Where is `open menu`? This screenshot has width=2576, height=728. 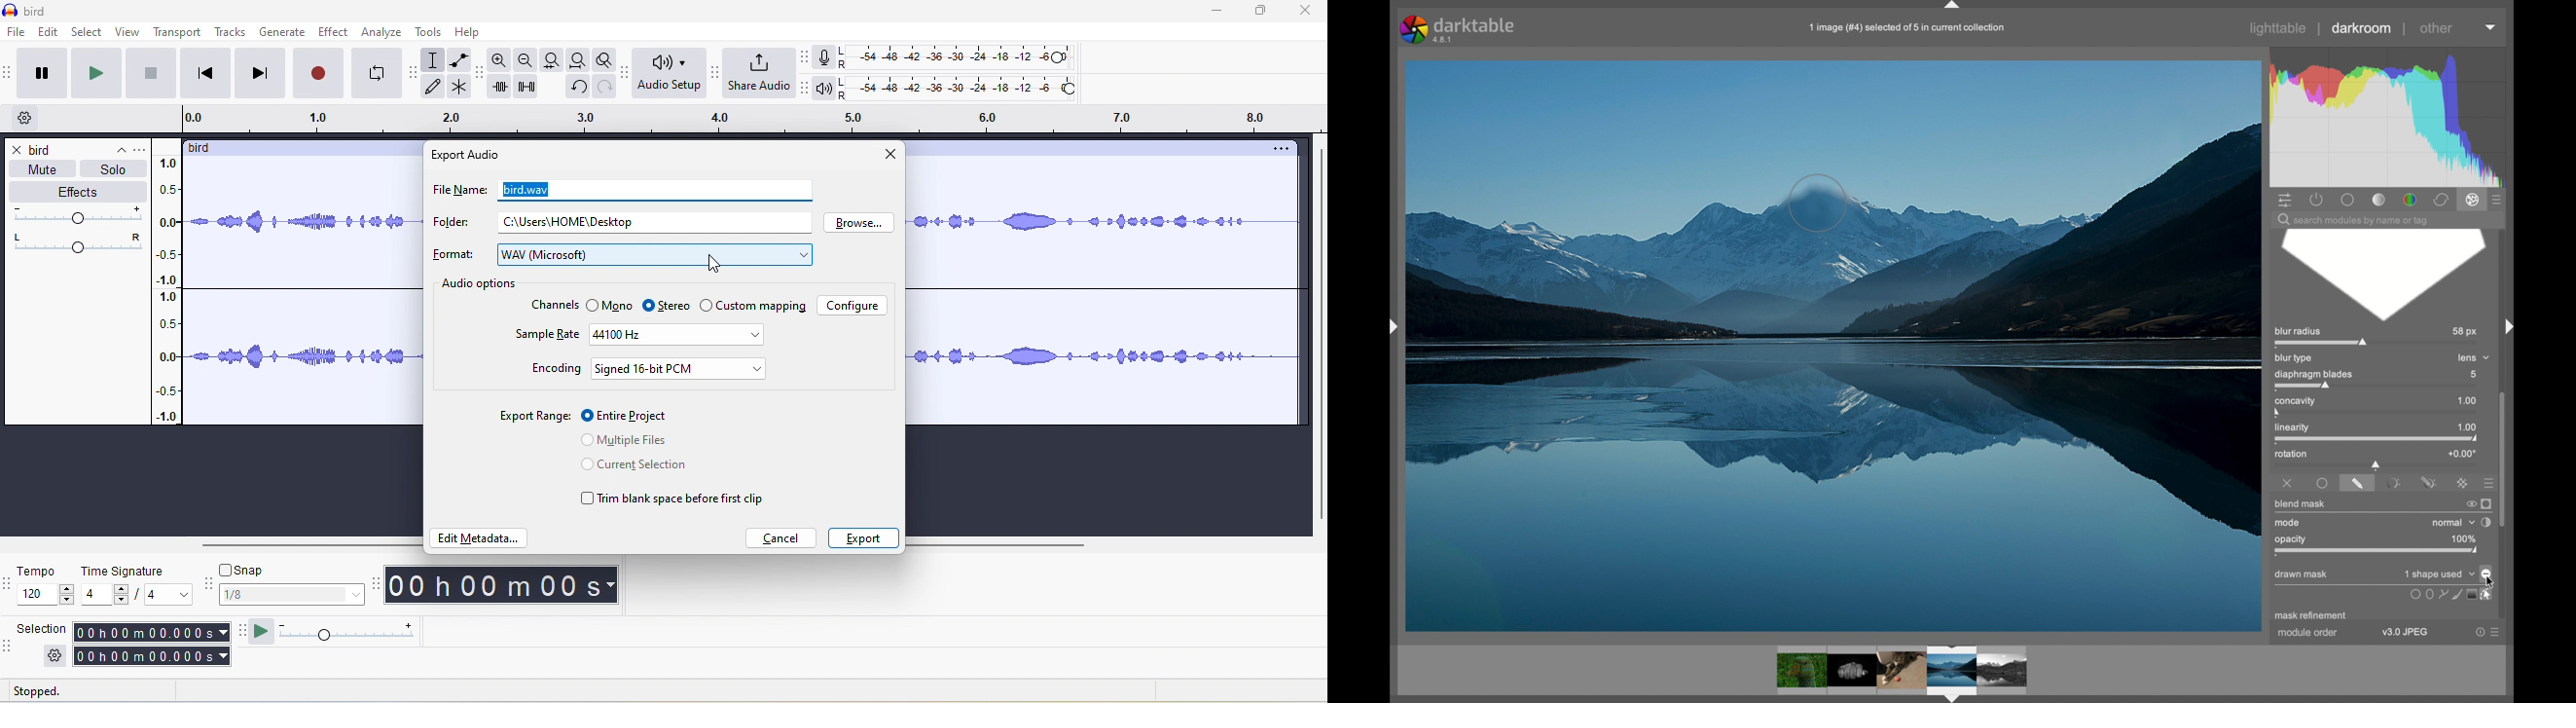
open menu is located at coordinates (144, 148).